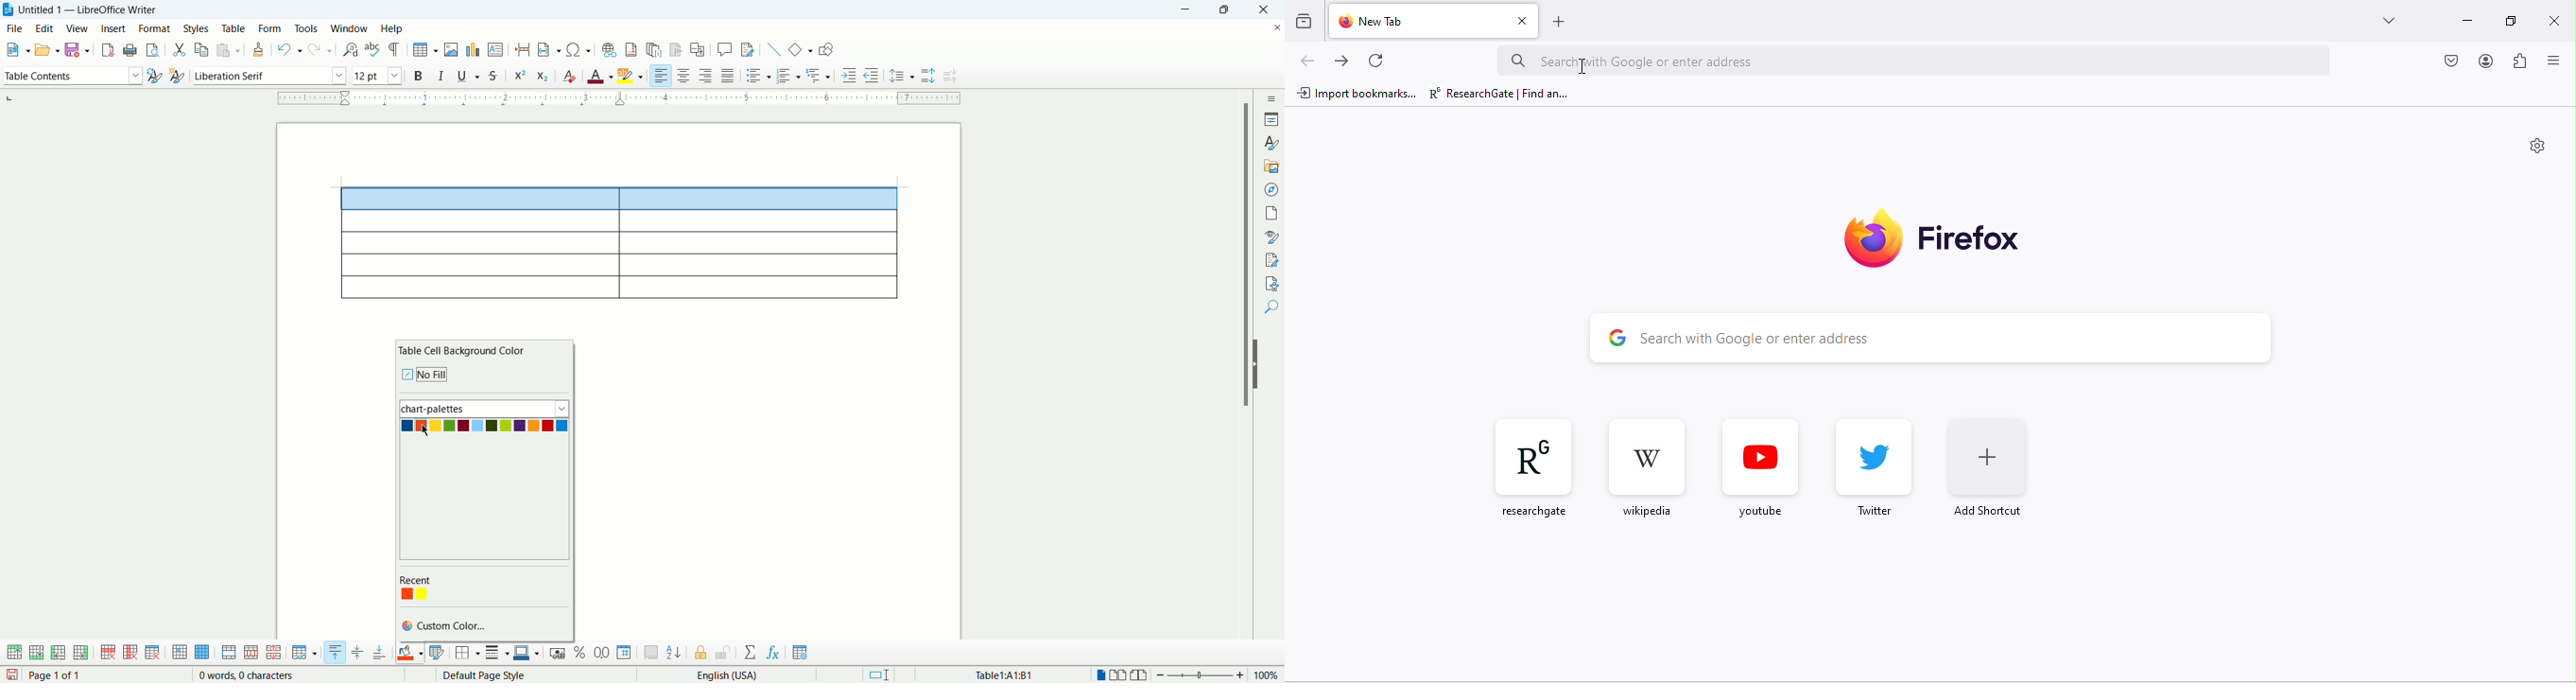 The image size is (2576, 700). Describe the element at coordinates (1876, 336) in the screenshot. I see `search bar` at that location.